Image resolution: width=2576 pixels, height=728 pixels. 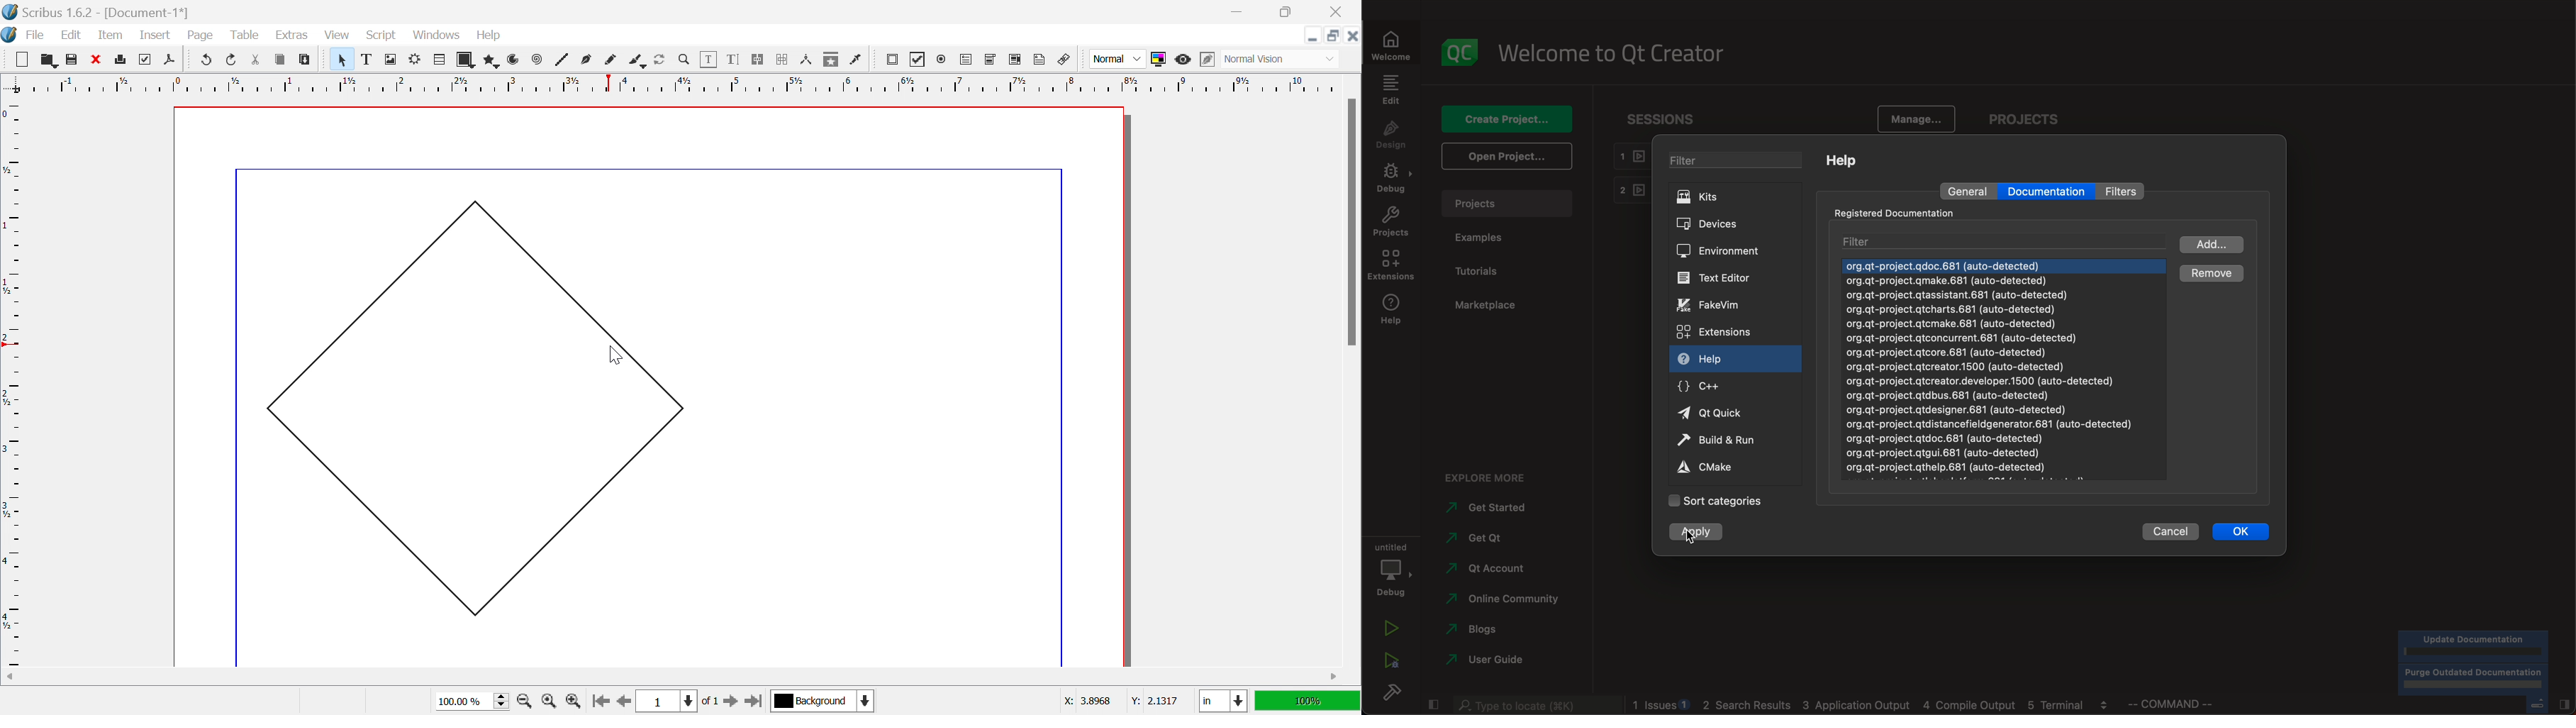 What do you see at coordinates (944, 57) in the screenshot?
I see `PDF radio button` at bounding box center [944, 57].